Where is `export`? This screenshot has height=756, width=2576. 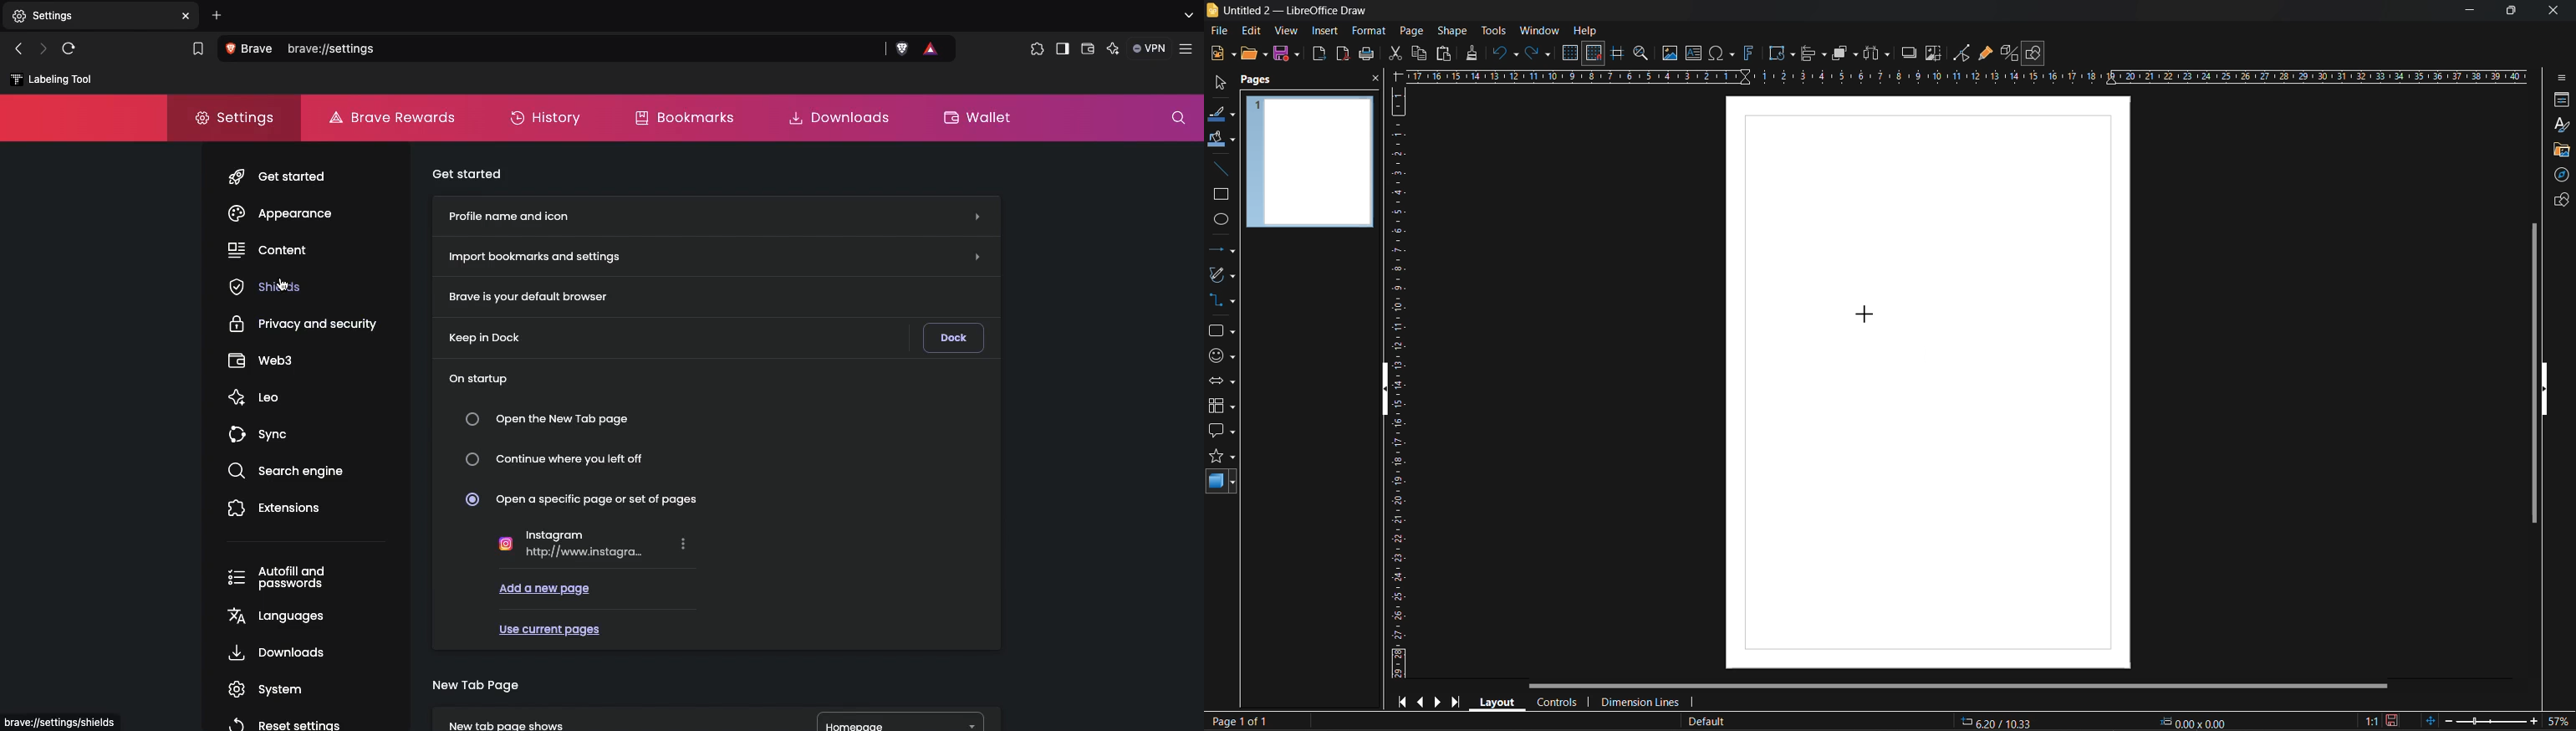
export is located at coordinates (1322, 55).